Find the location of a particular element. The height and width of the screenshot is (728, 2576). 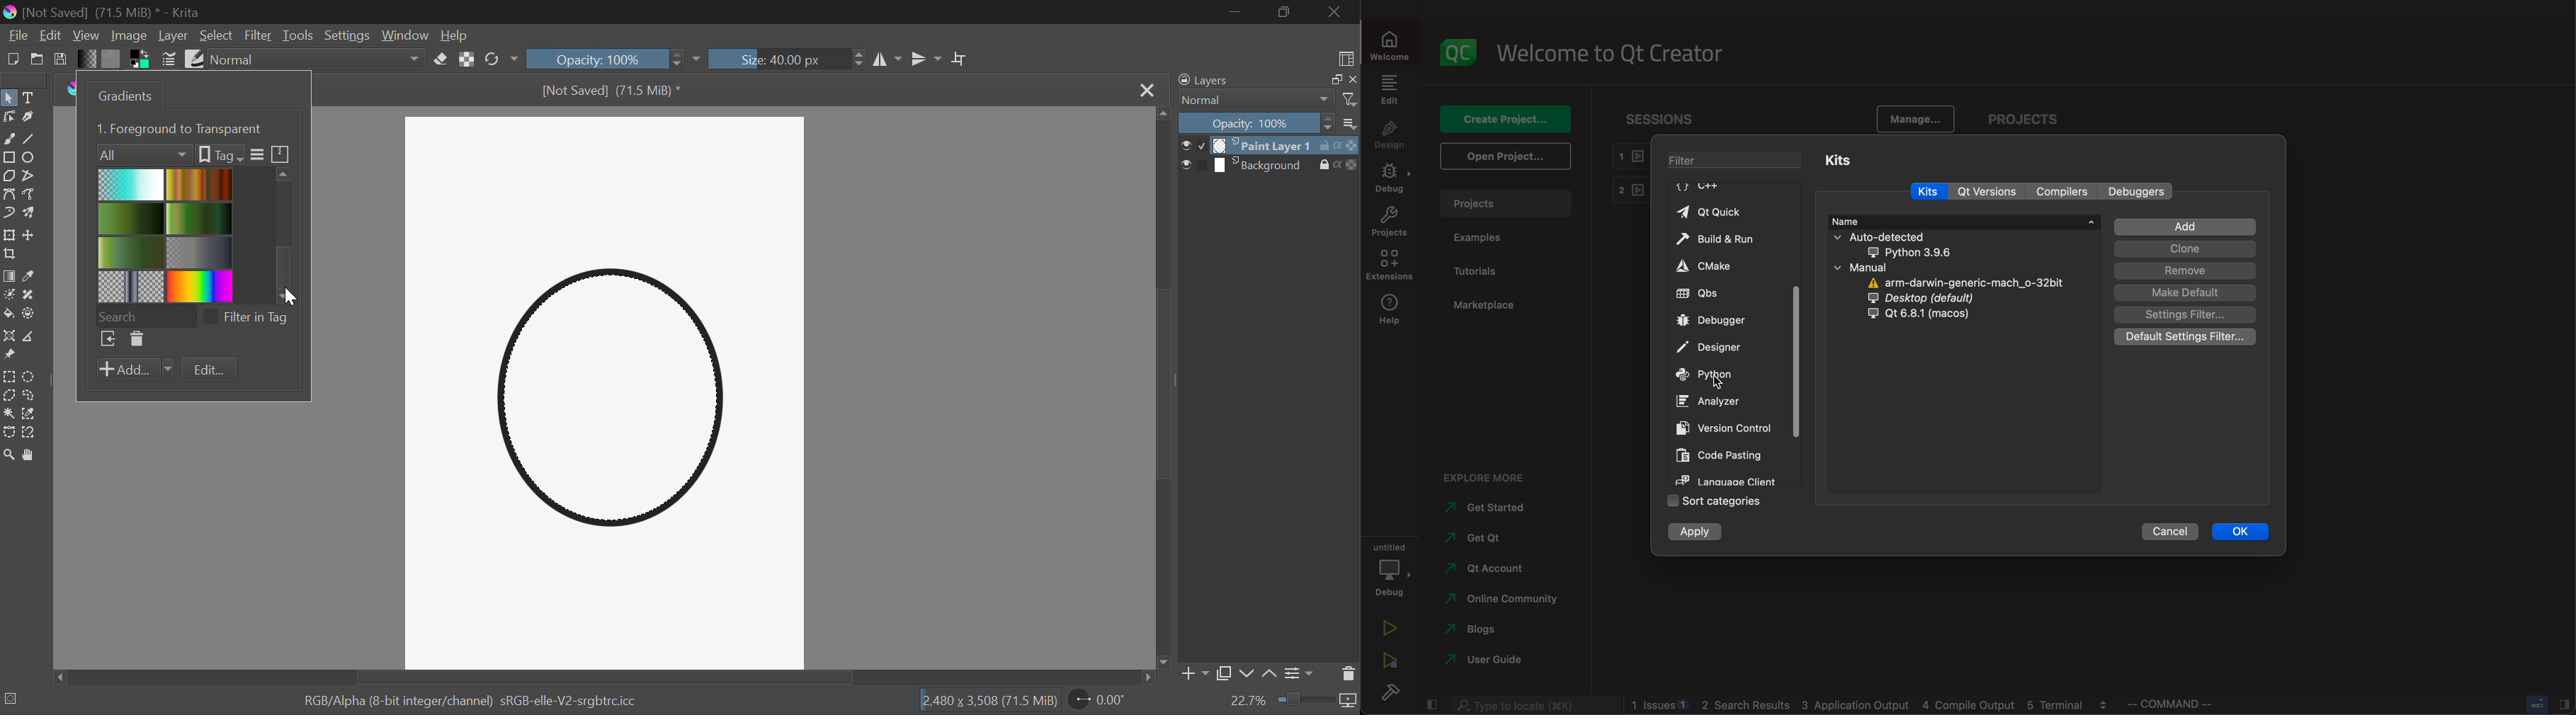

Delete is located at coordinates (137, 340).